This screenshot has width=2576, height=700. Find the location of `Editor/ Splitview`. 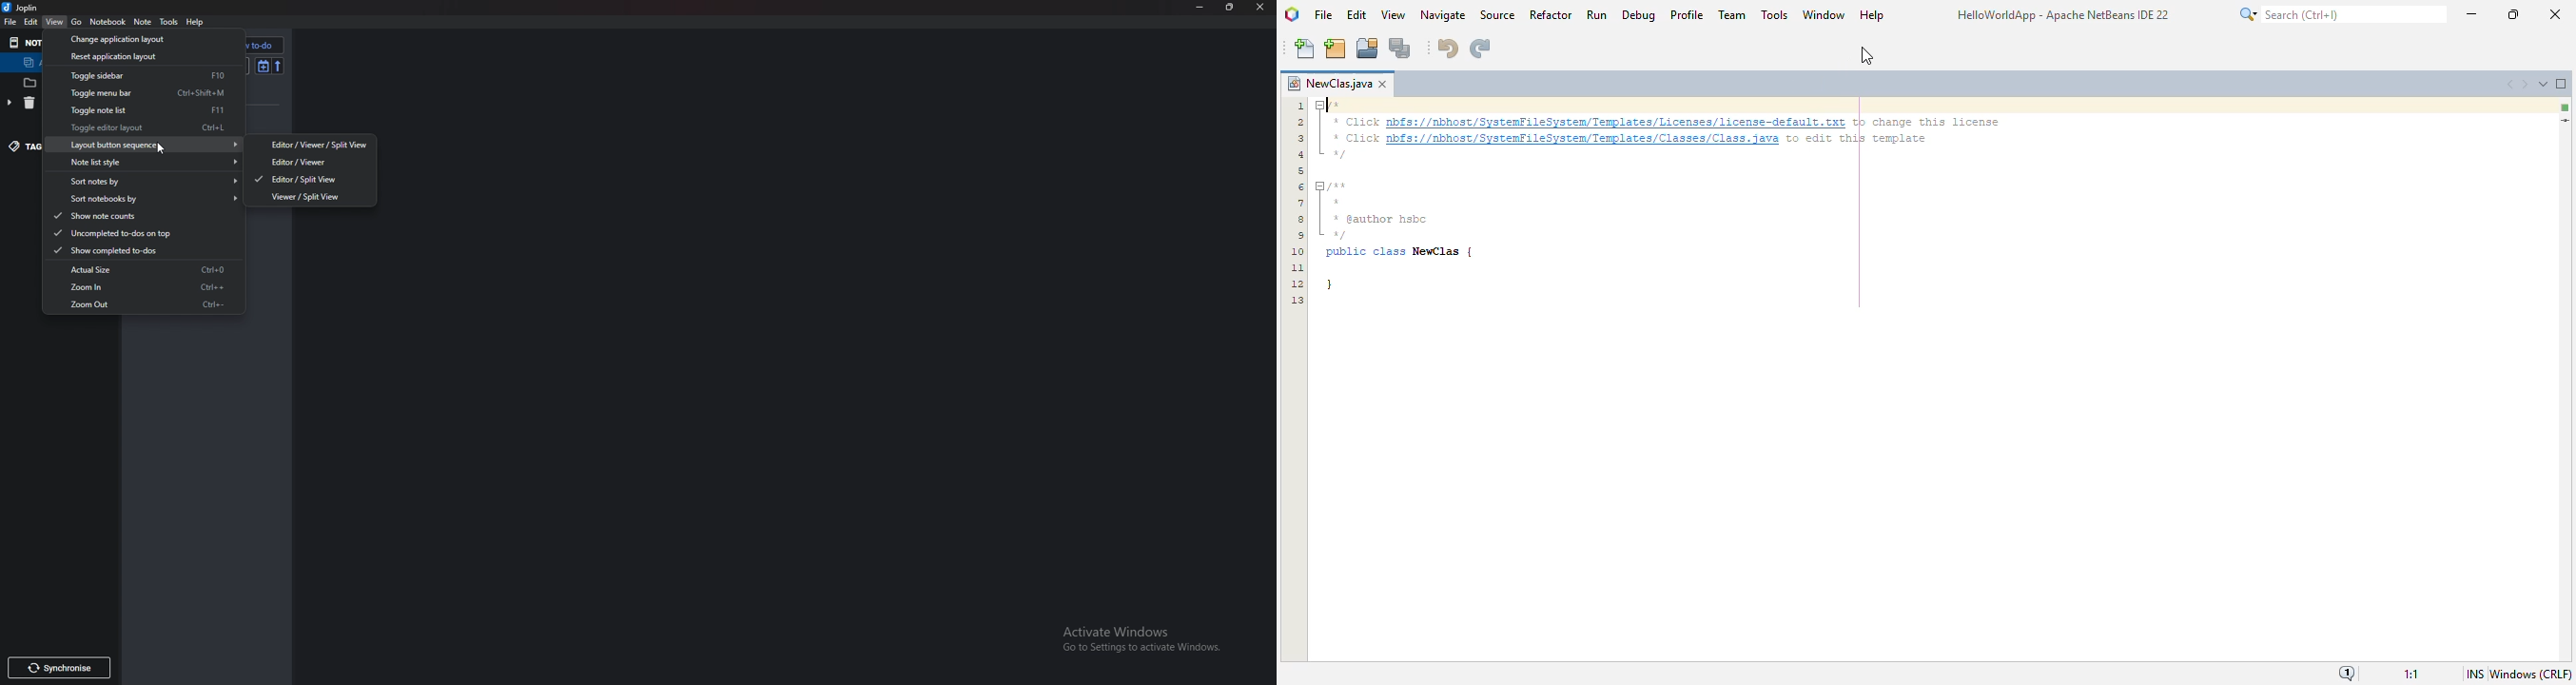

Editor/ Splitview is located at coordinates (307, 179).